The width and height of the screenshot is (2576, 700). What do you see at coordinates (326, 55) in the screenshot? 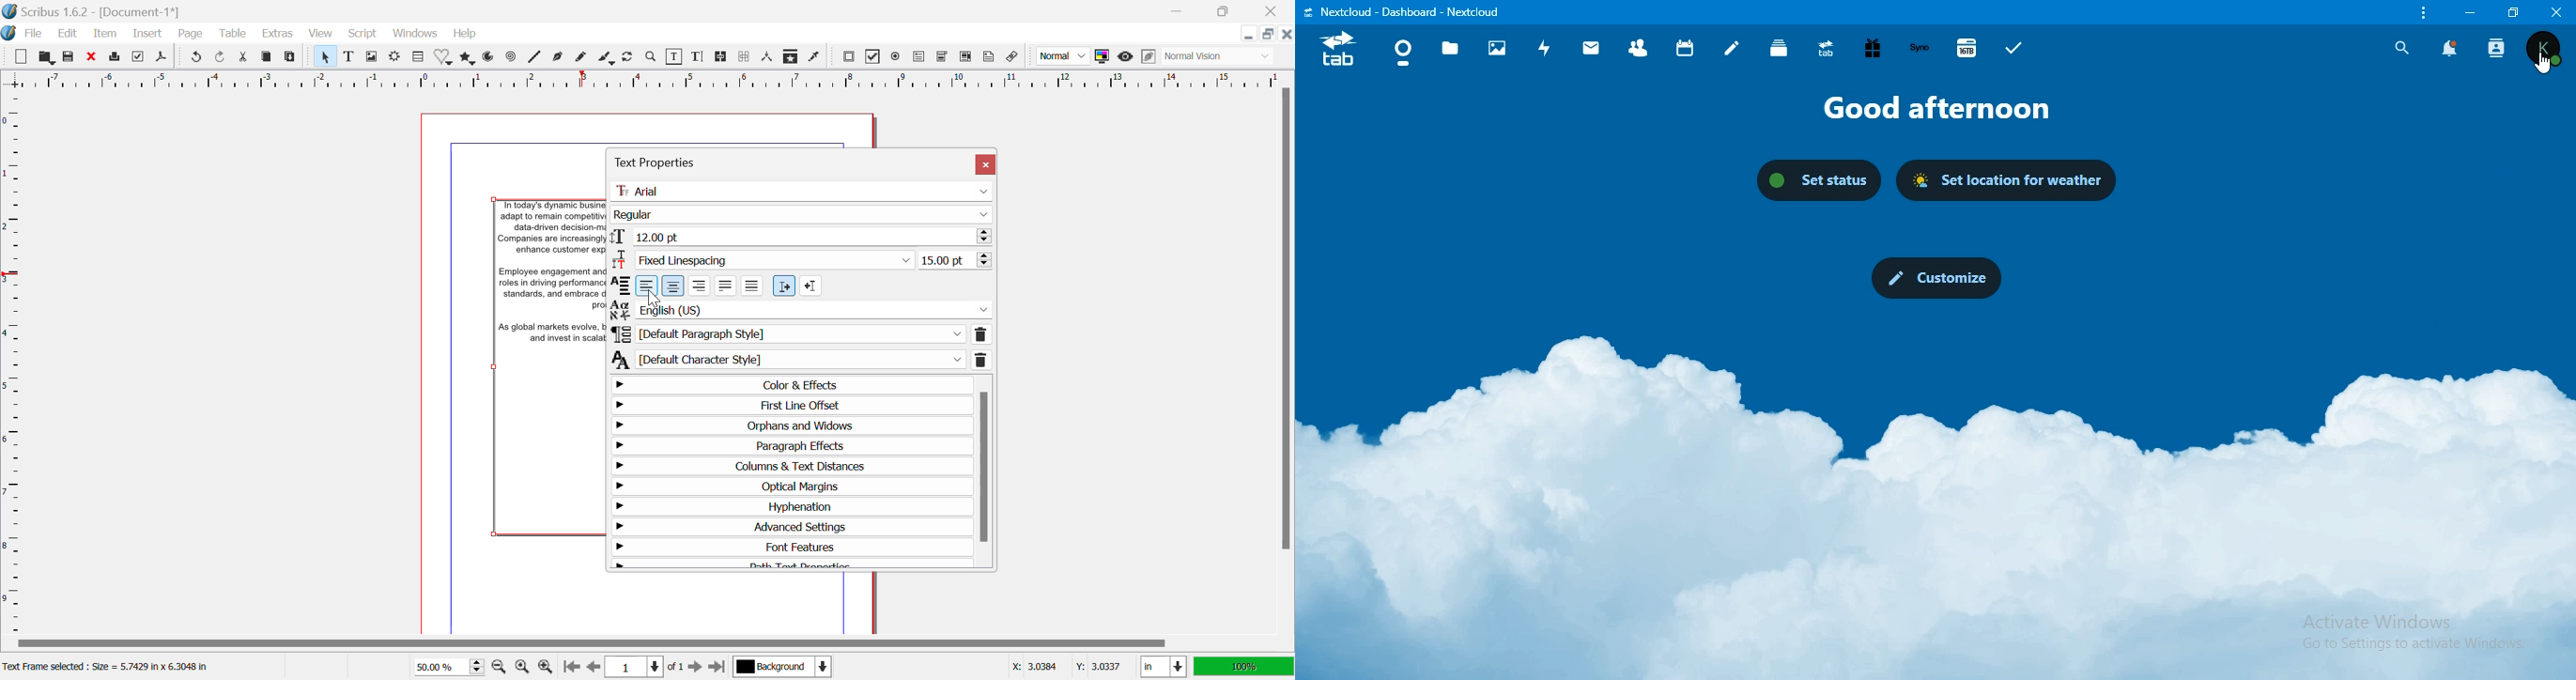
I see `Select` at bounding box center [326, 55].